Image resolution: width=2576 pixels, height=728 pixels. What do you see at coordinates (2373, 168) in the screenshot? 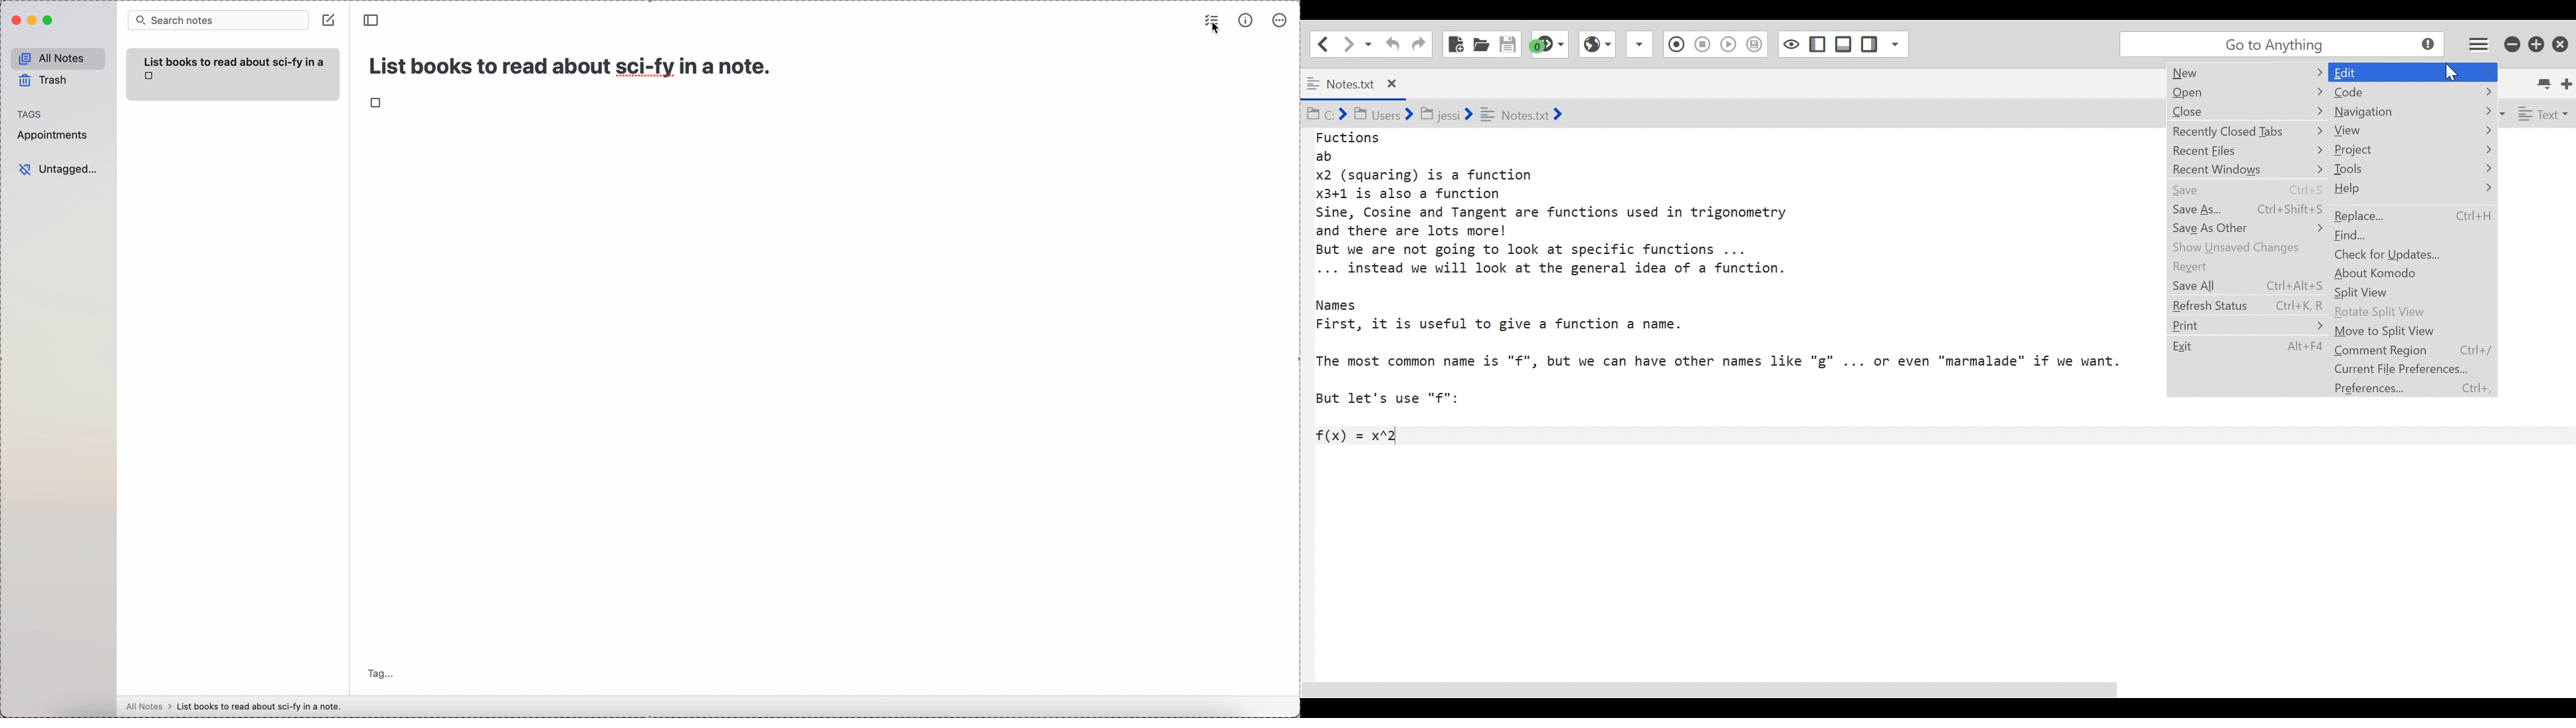
I see `Tools` at bounding box center [2373, 168].